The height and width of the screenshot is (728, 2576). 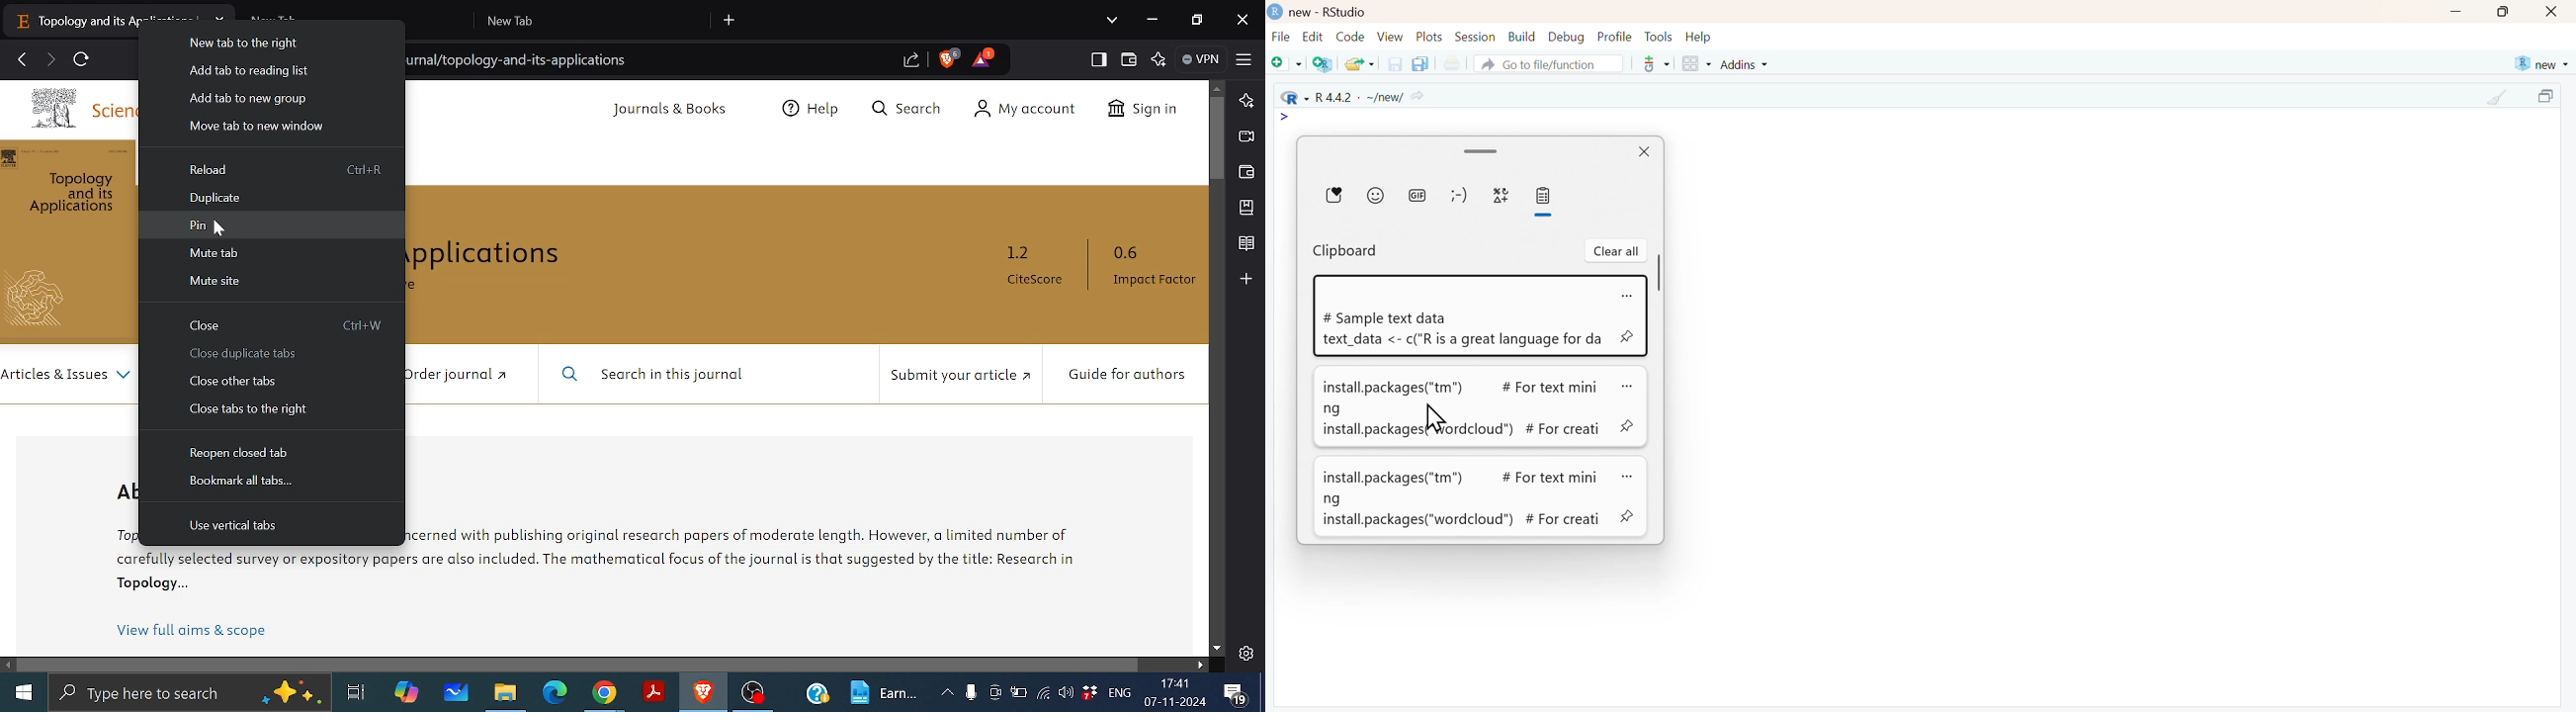 What do you see at coordinates (1630, 385) in the screenshot?
I see `more options` at bounding box center [1630, 385].